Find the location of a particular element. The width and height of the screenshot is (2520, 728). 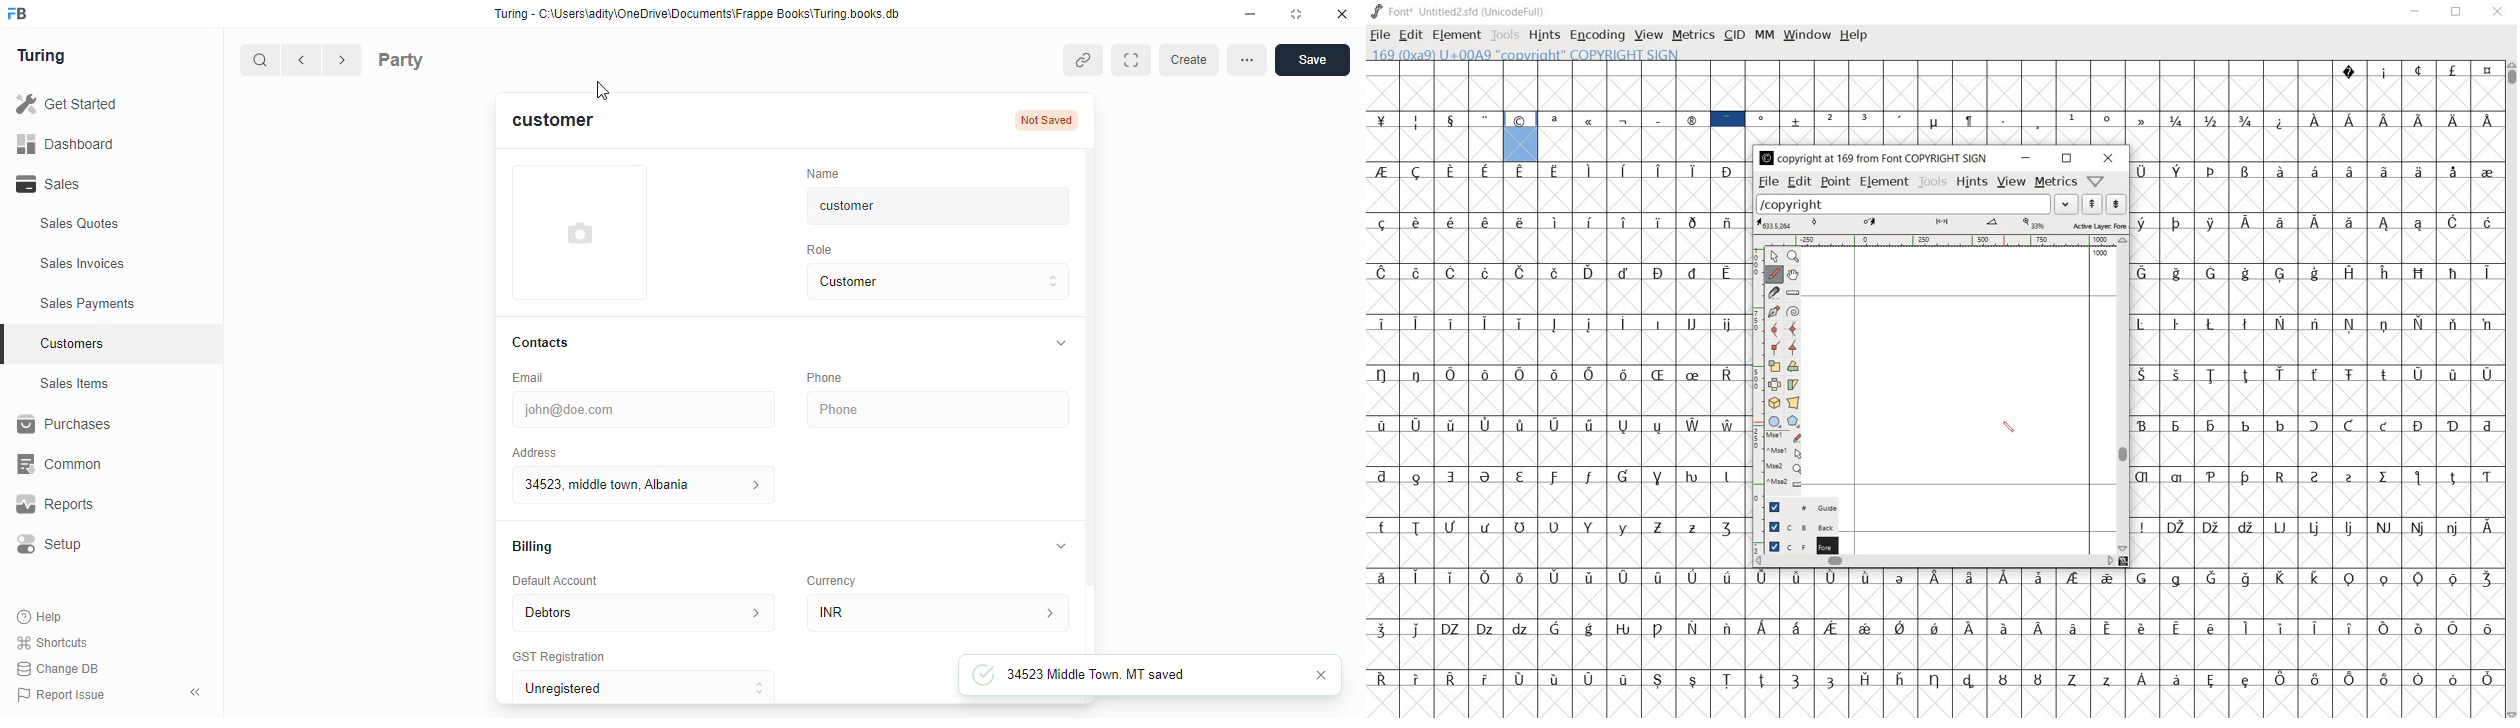

Unregistered is located at coordinates (646, 684).